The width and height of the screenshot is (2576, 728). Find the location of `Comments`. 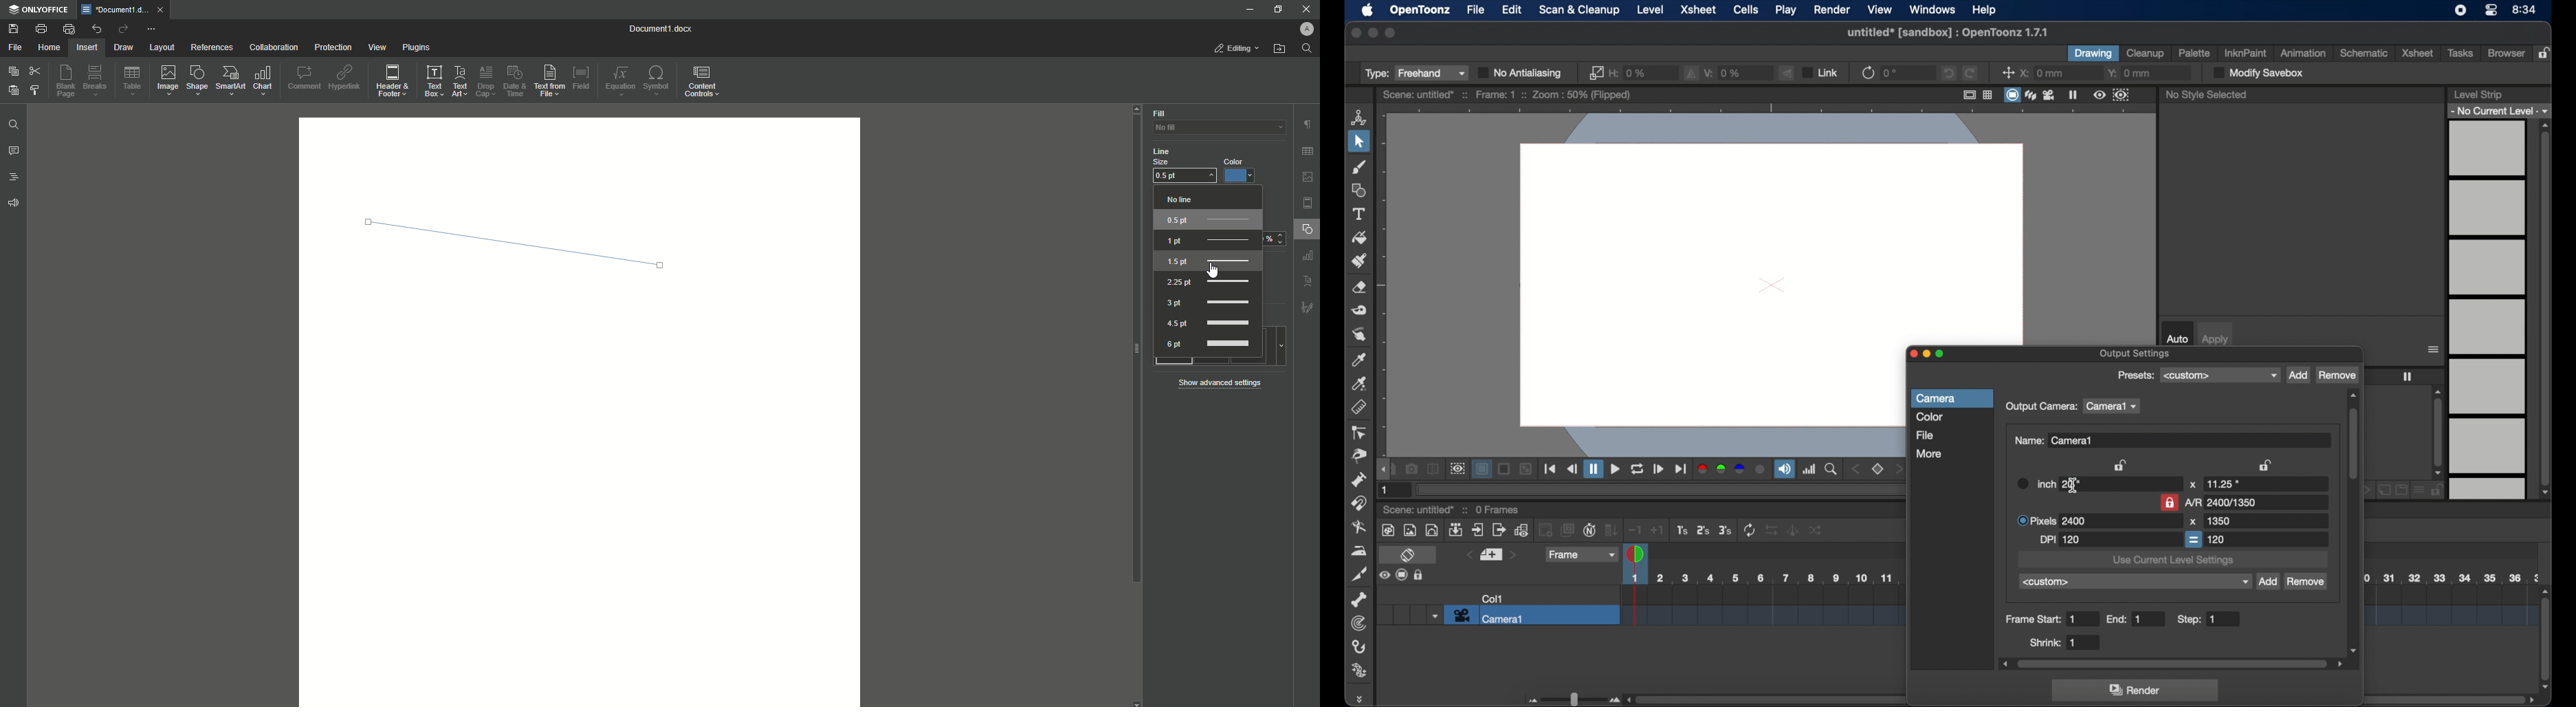

Comments is located at coordinates (14, 153).